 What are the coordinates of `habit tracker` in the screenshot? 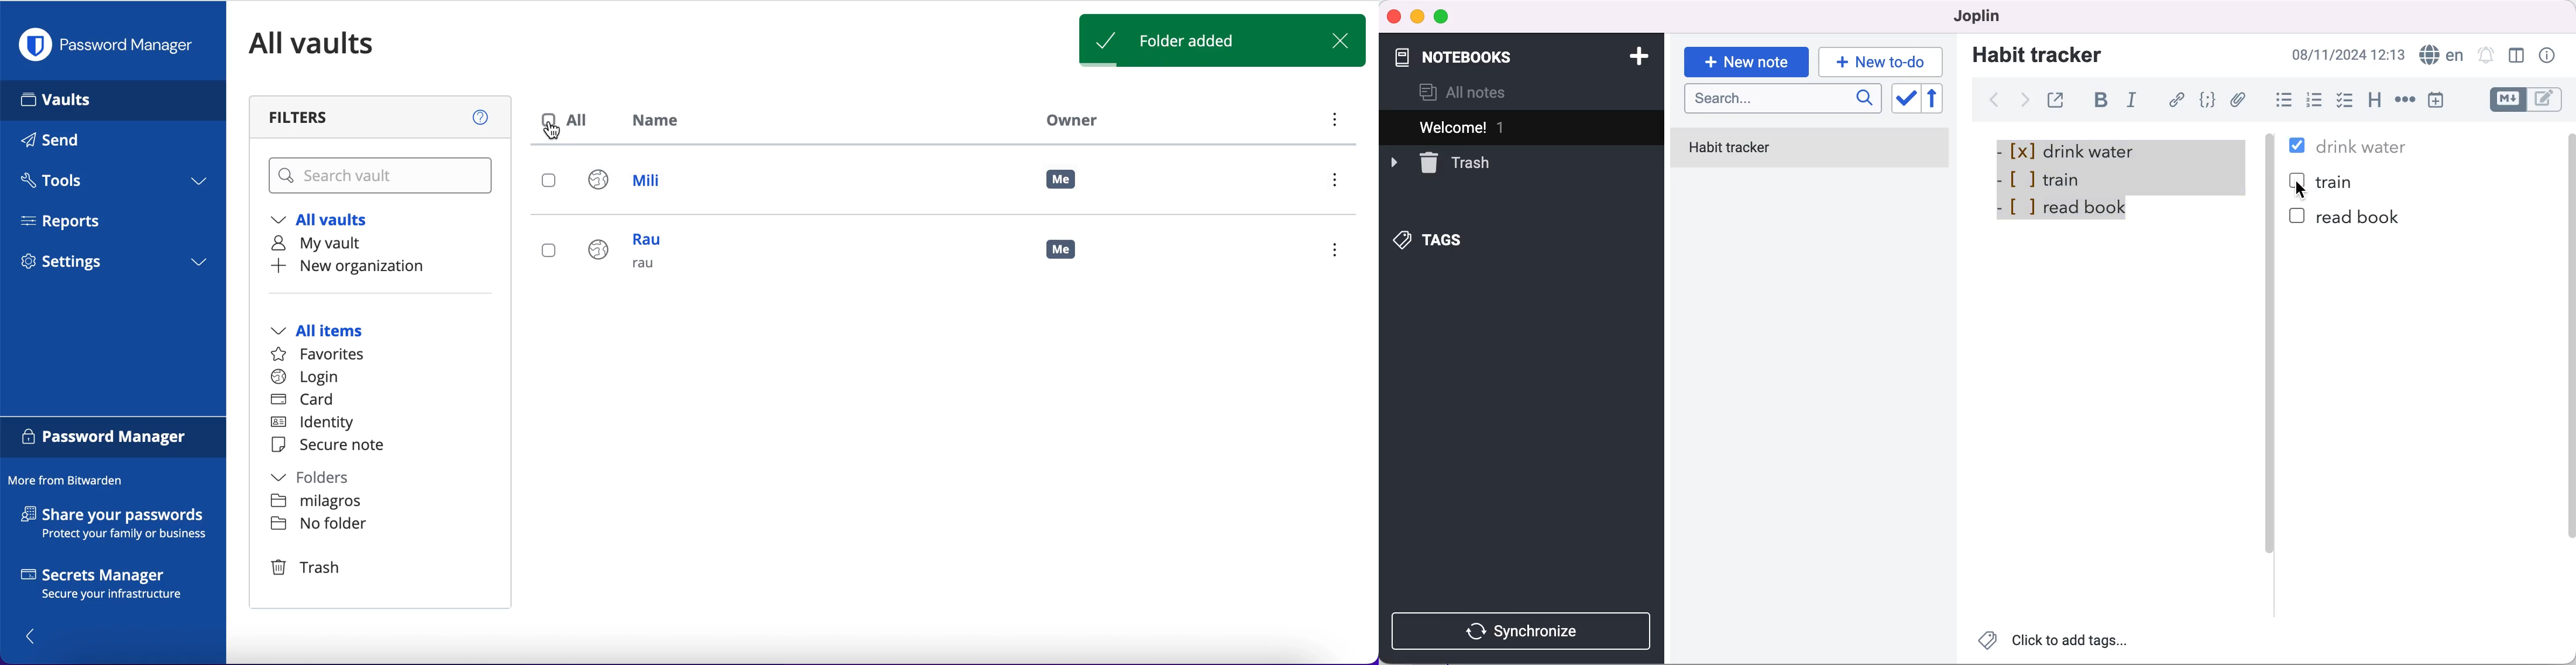 It's located at (2037, 54).